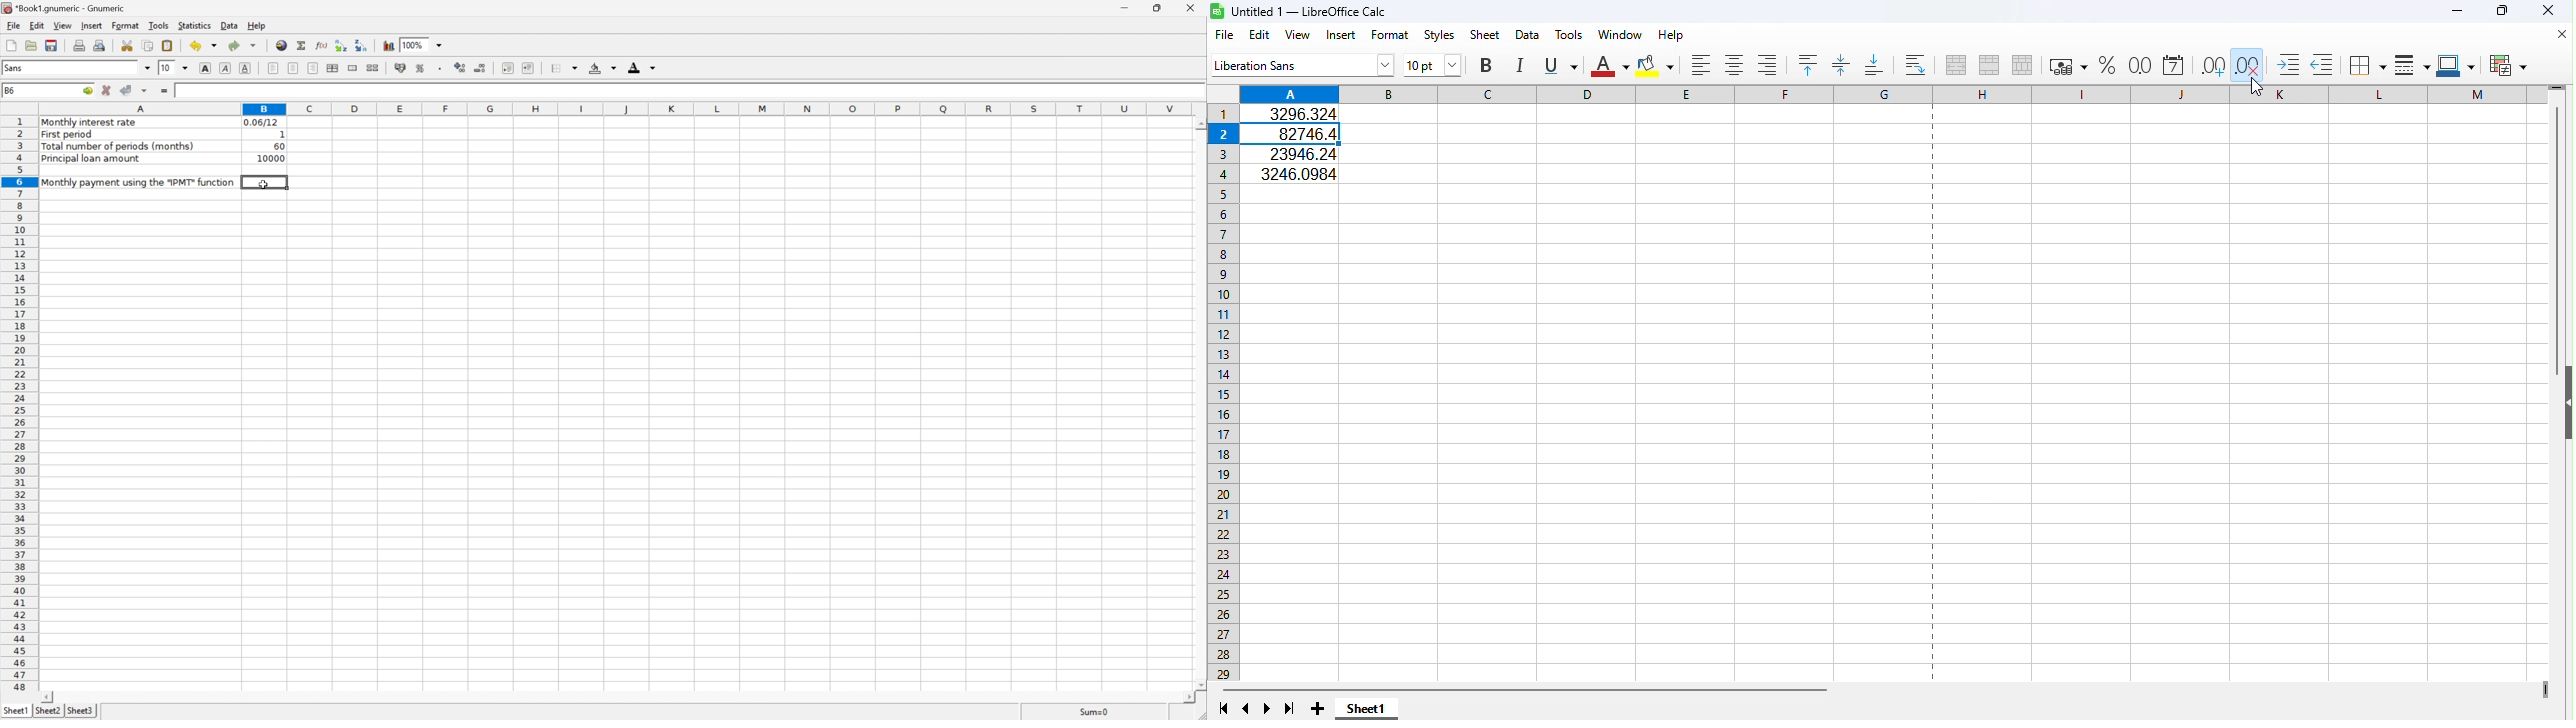 Image resolution: width=2576 pixels, height=728 pixels. I want to click on Borders, so click(563, 67).